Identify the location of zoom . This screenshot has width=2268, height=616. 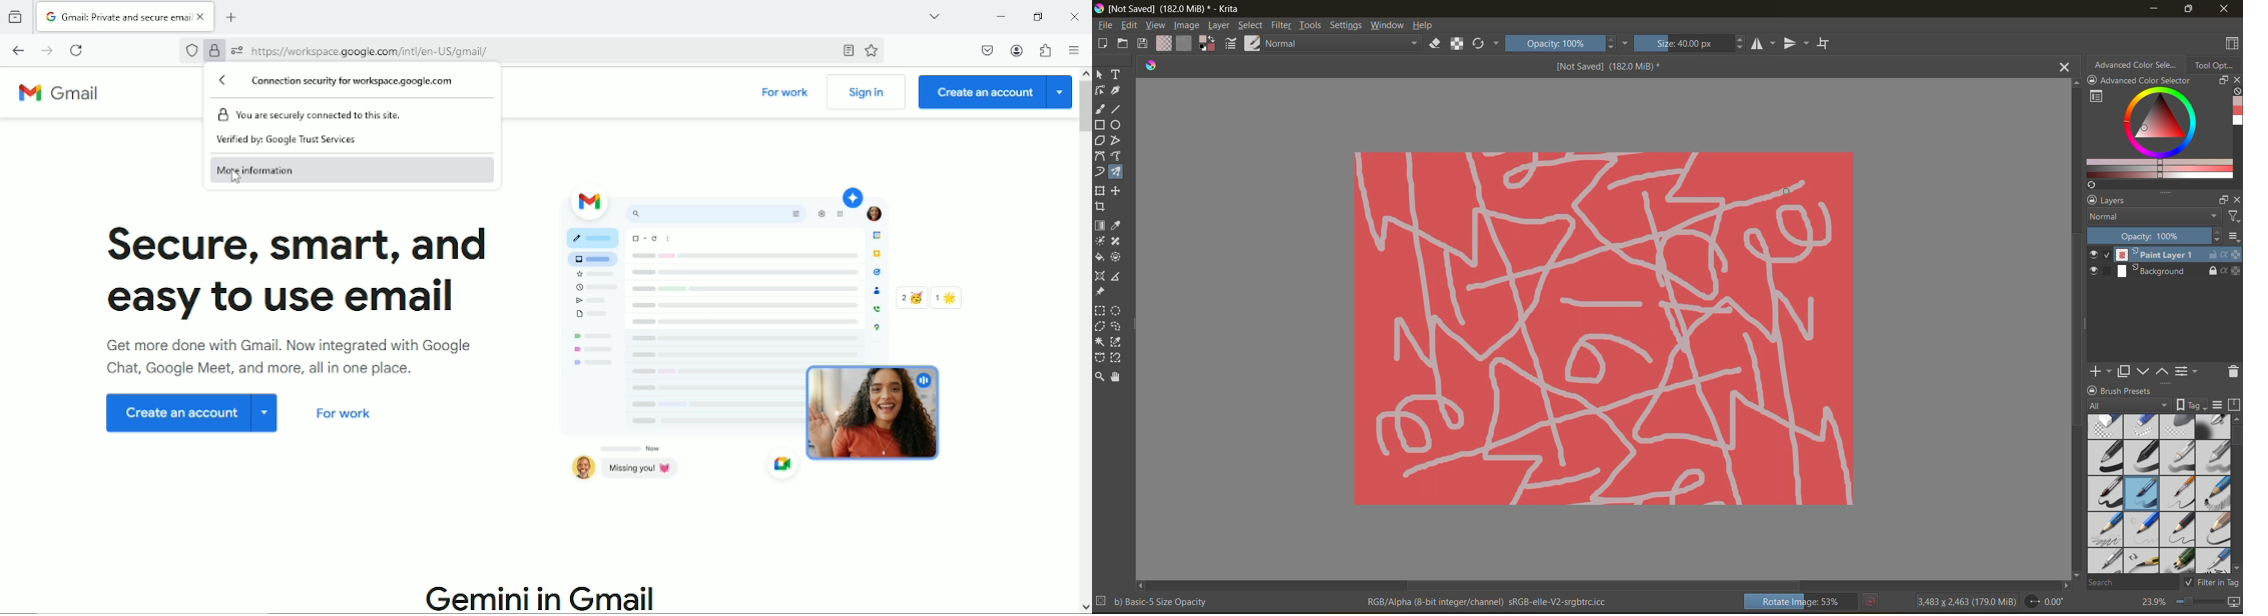
(2197, 601).